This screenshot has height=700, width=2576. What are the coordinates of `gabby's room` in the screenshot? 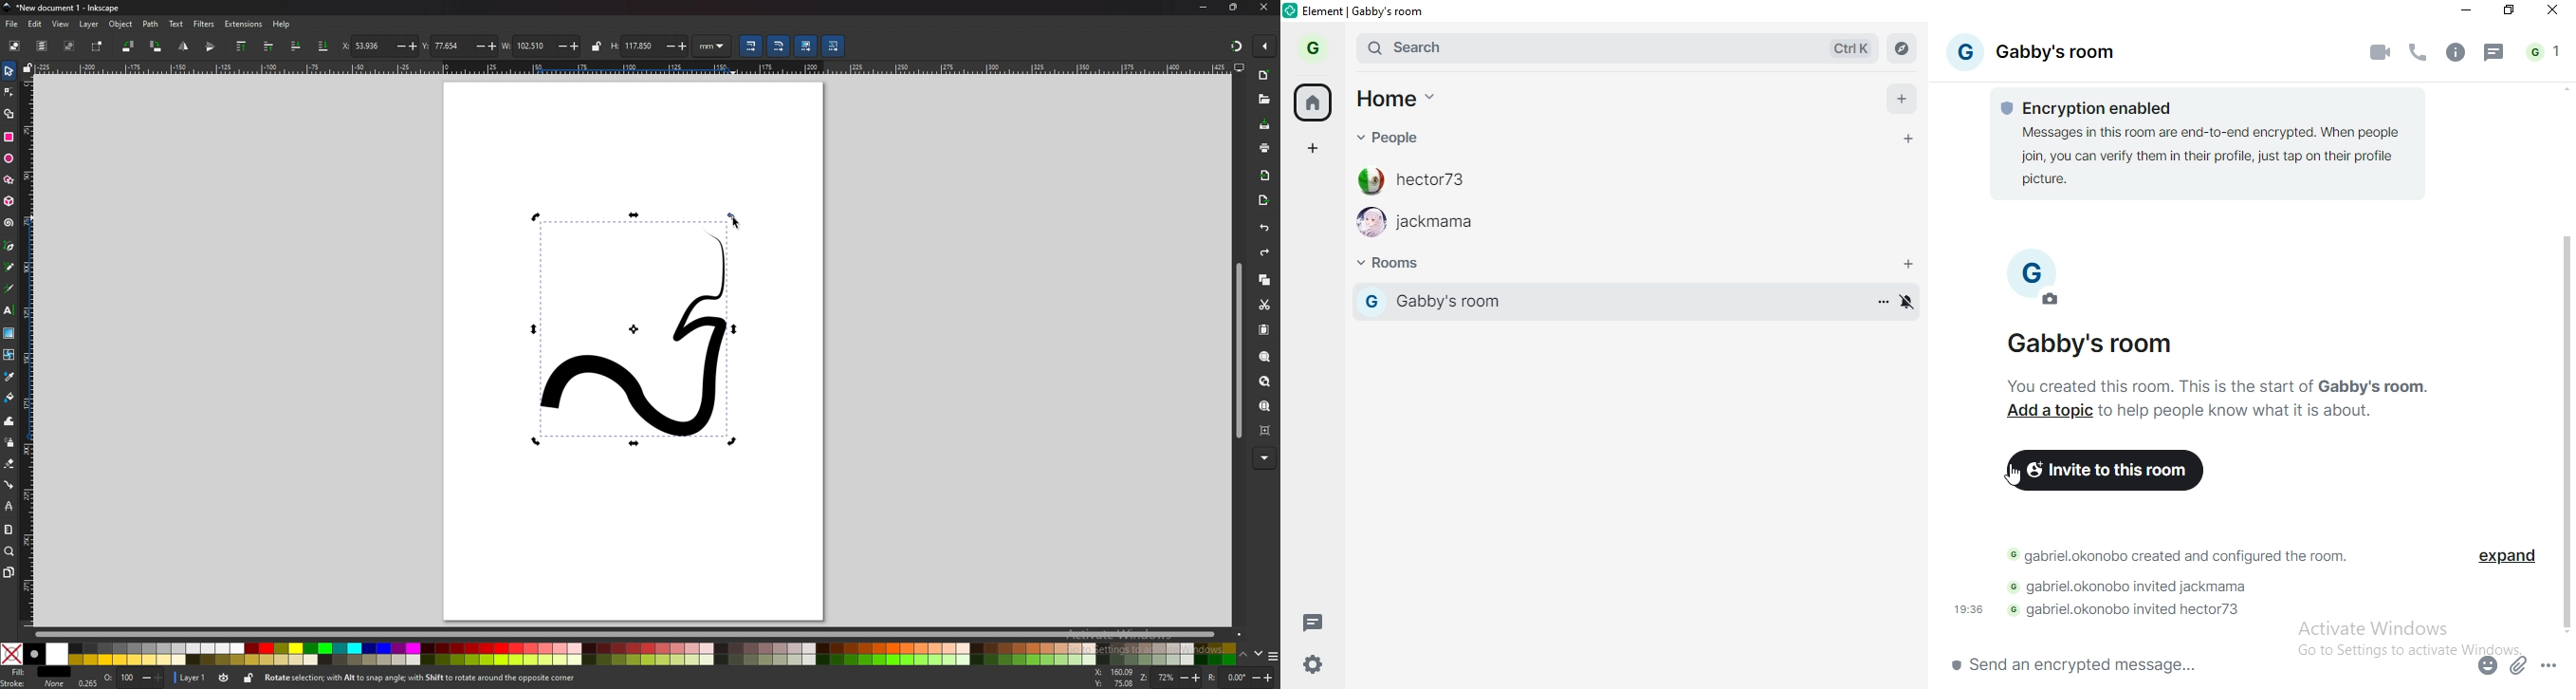 It's located at (1613, 306).